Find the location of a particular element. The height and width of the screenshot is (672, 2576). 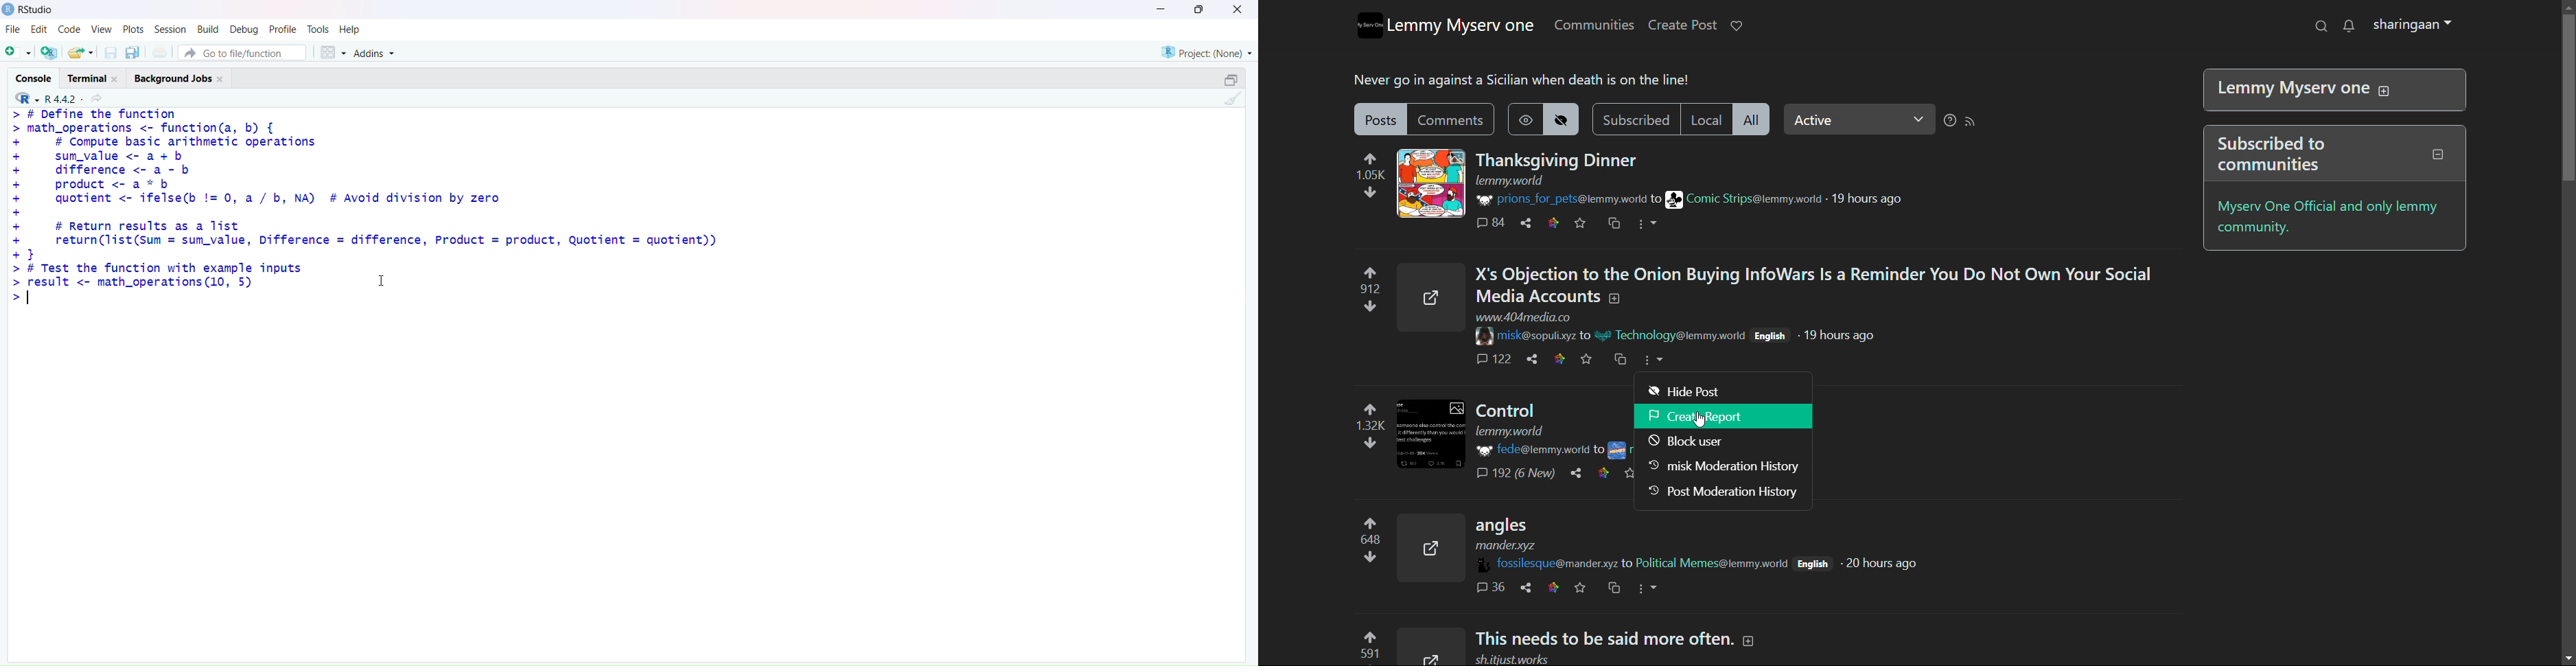

Text cursor is located at coordinates (385, 279).